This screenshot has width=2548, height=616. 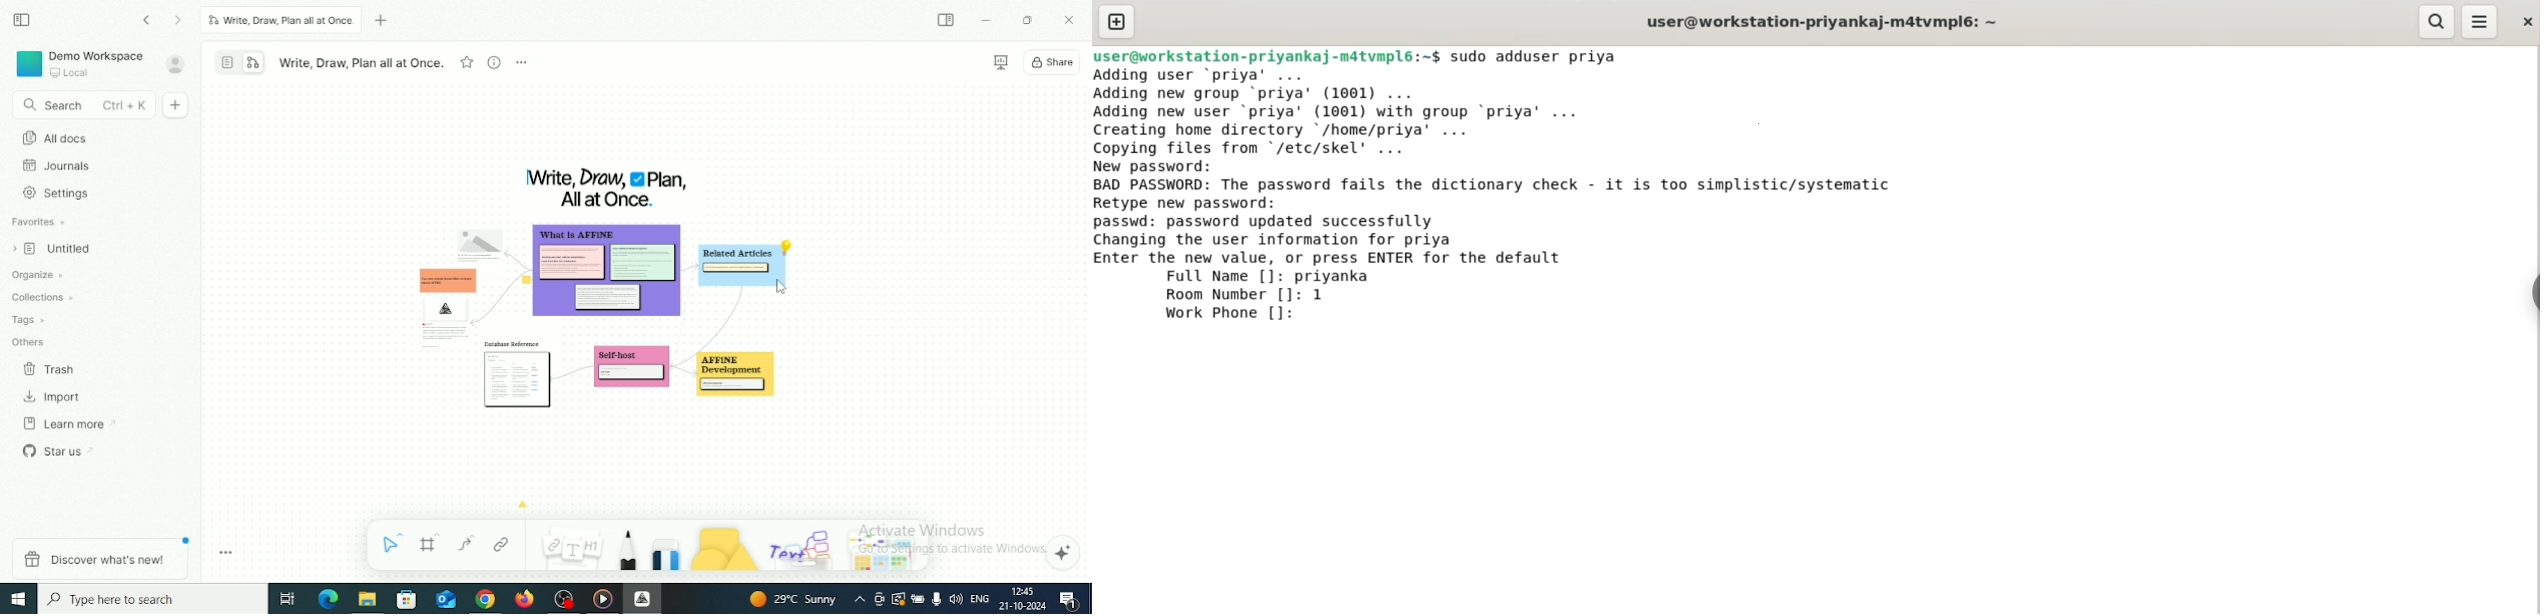 What do you see at coordinates (609, 275) in the screenshot?
I see `Sticky notes` at bounding box center [609, 275].